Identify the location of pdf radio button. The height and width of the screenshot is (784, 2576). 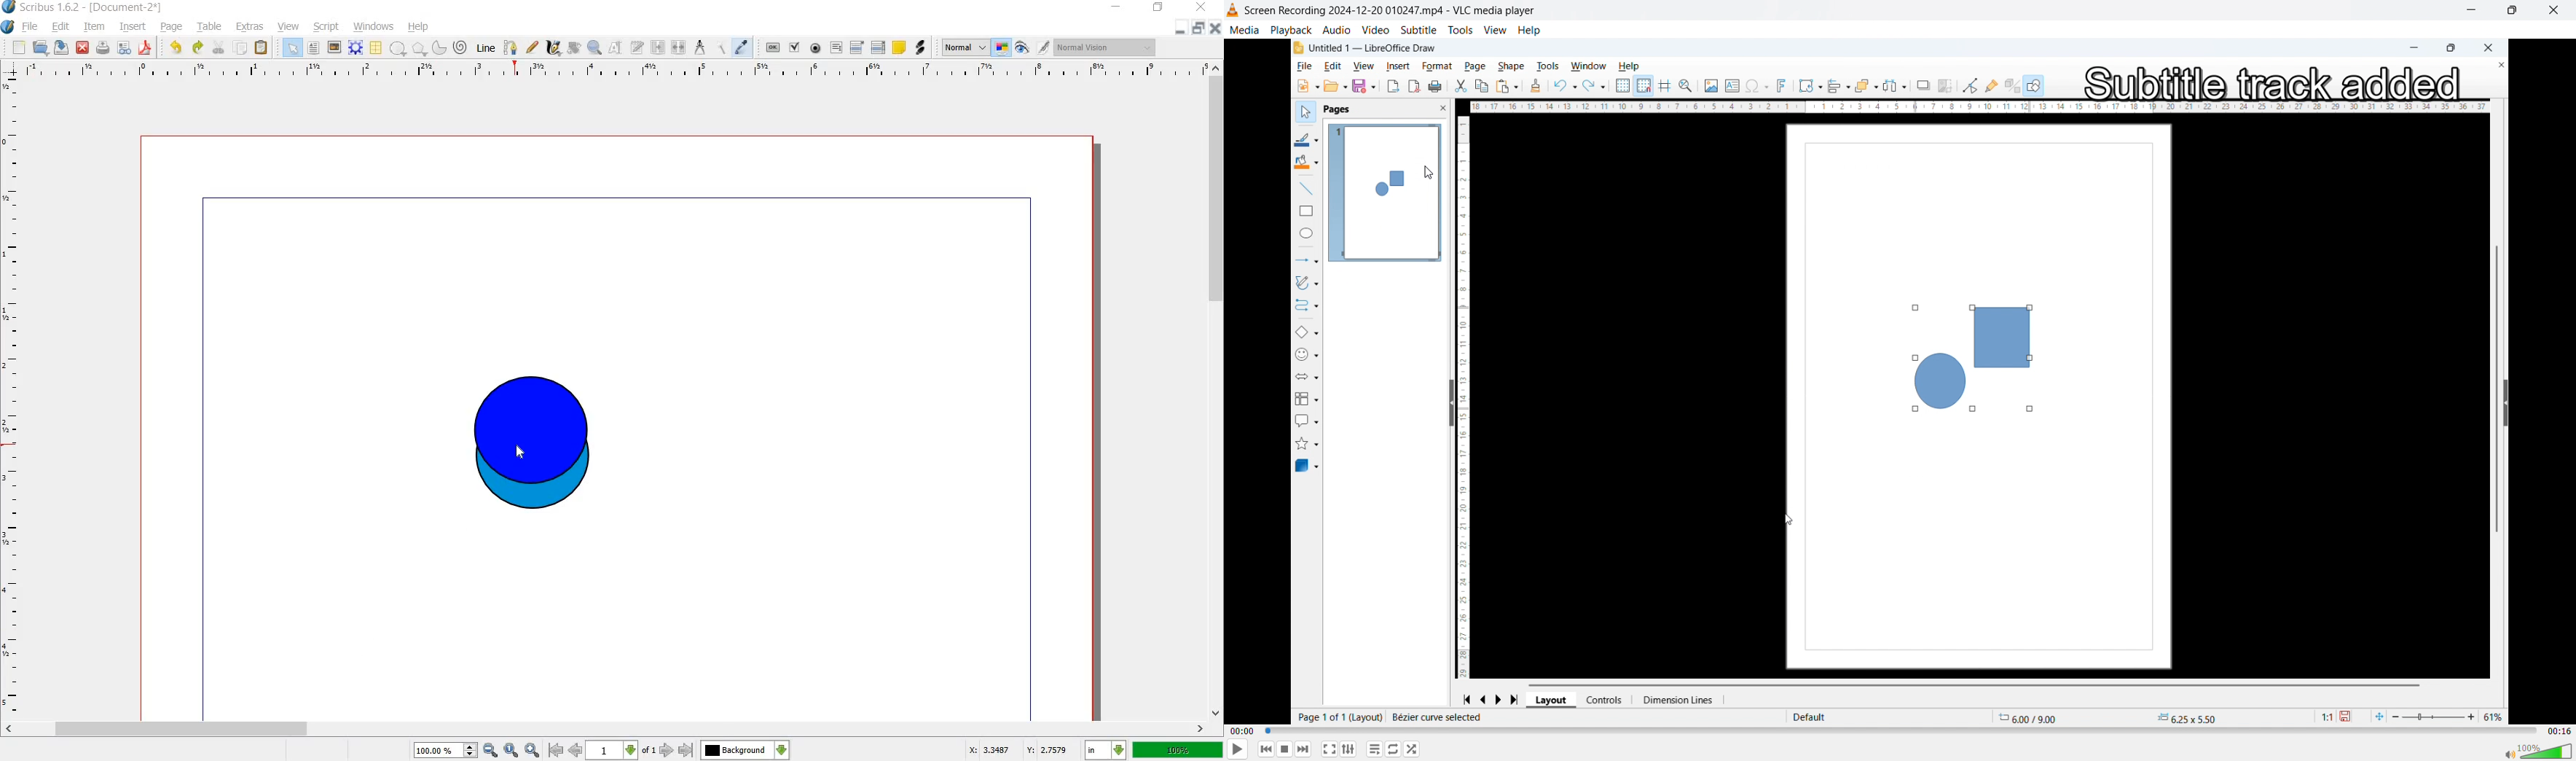
(814, 48).